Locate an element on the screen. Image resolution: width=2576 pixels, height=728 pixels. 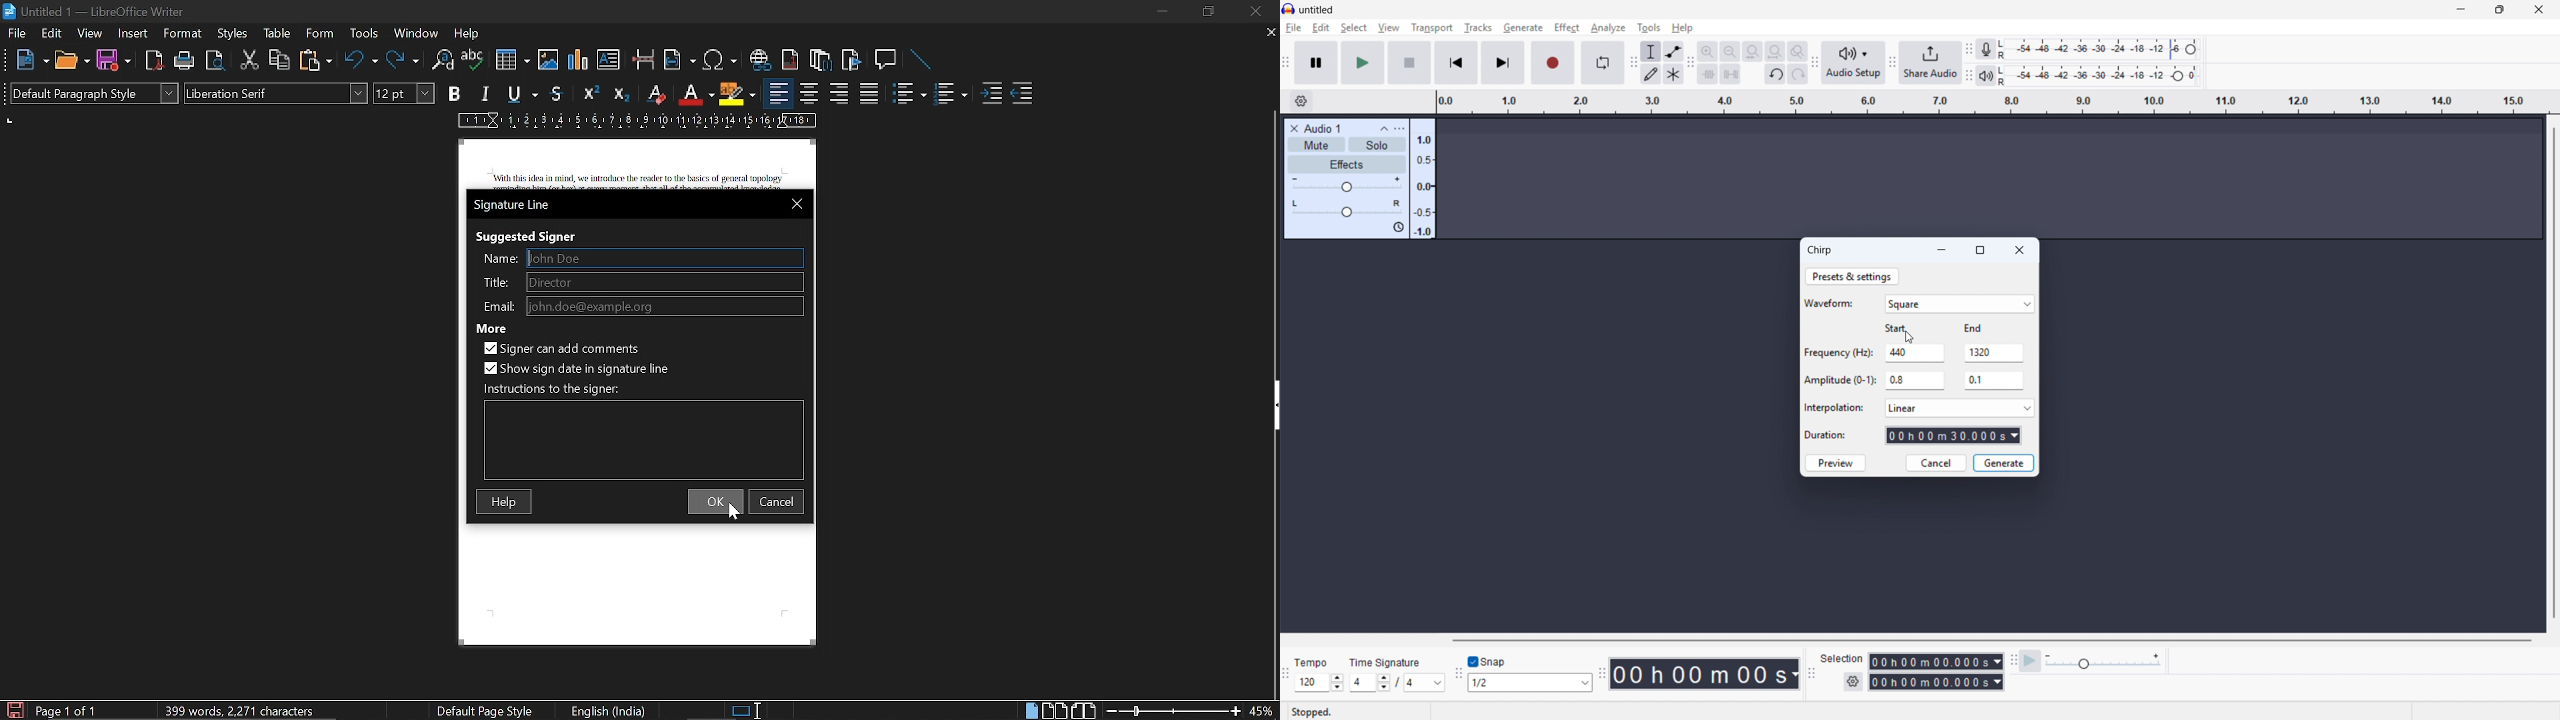
Presets and settings  is located at coordinates (1853, 277).